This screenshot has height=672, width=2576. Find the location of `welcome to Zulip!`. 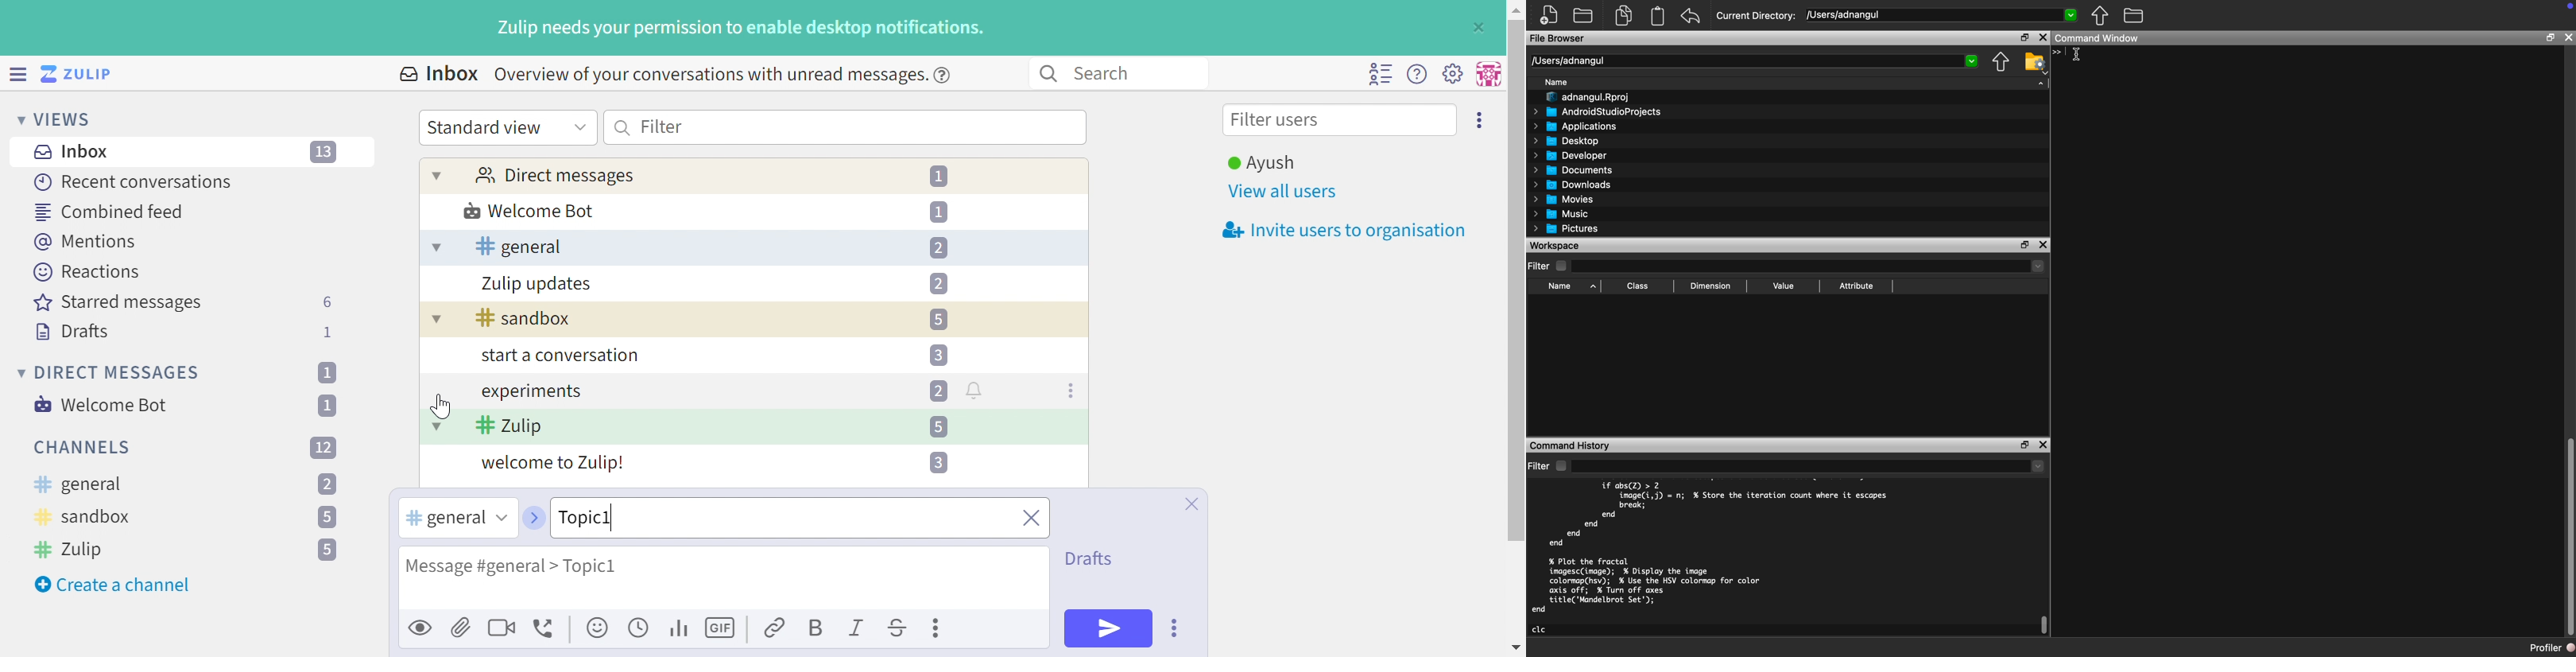

welcome to Zulip! is located at coordinates (554, 465).